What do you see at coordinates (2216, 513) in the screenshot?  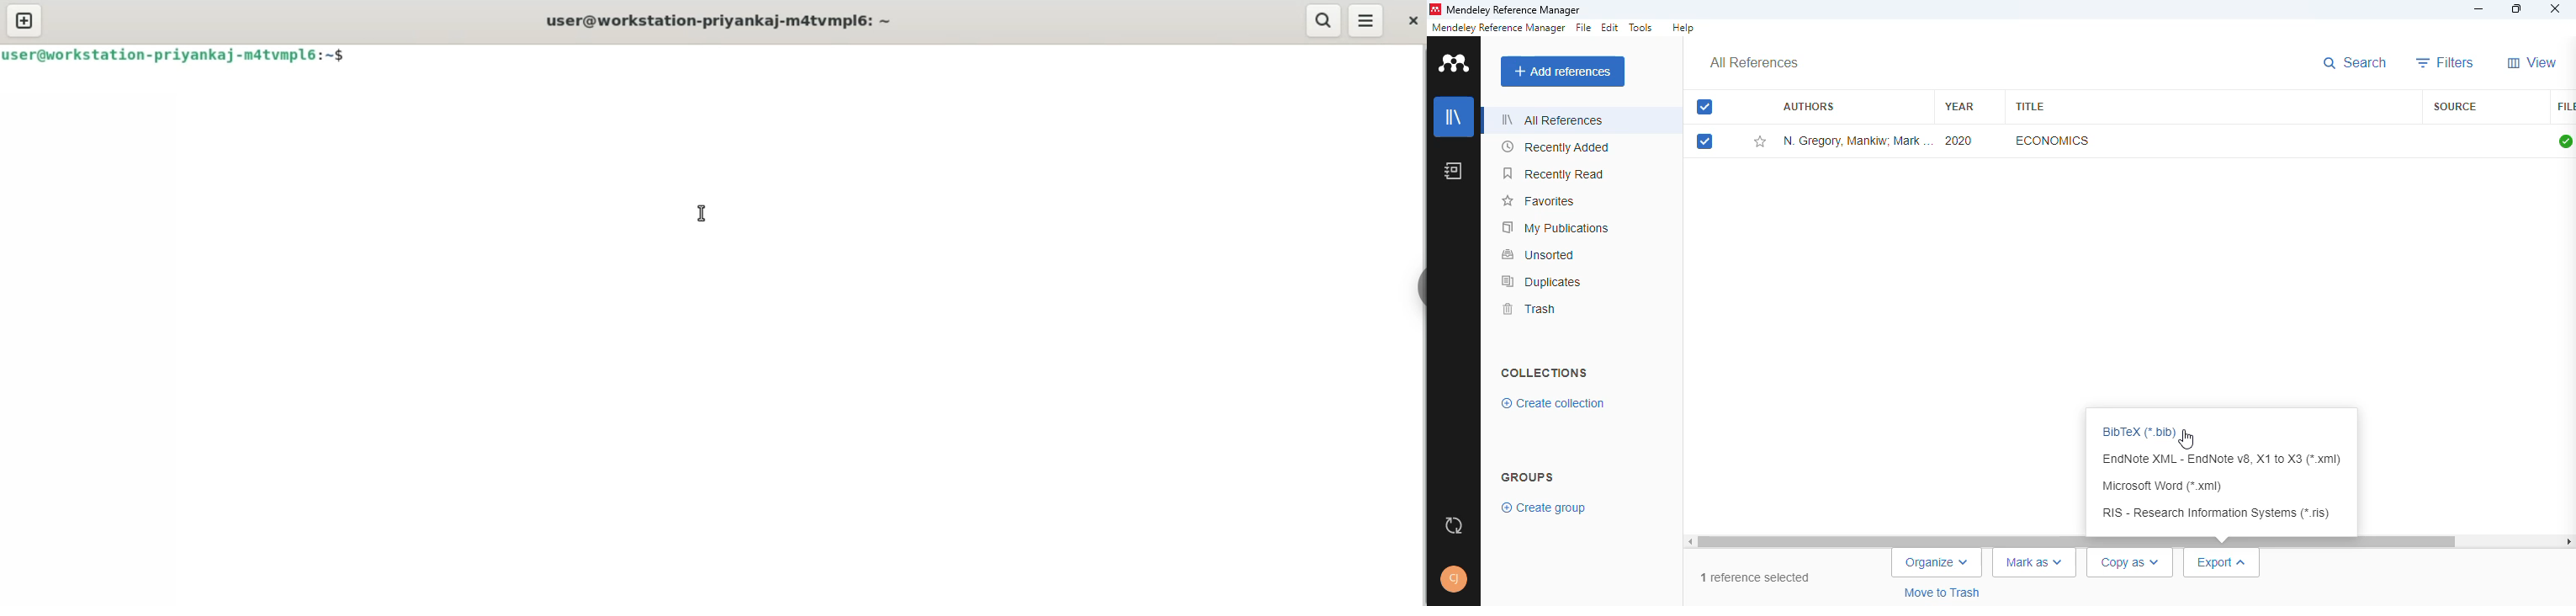 I see `RIS - Research Information Systems (*.ris)` at bounding box center [2216, 513].